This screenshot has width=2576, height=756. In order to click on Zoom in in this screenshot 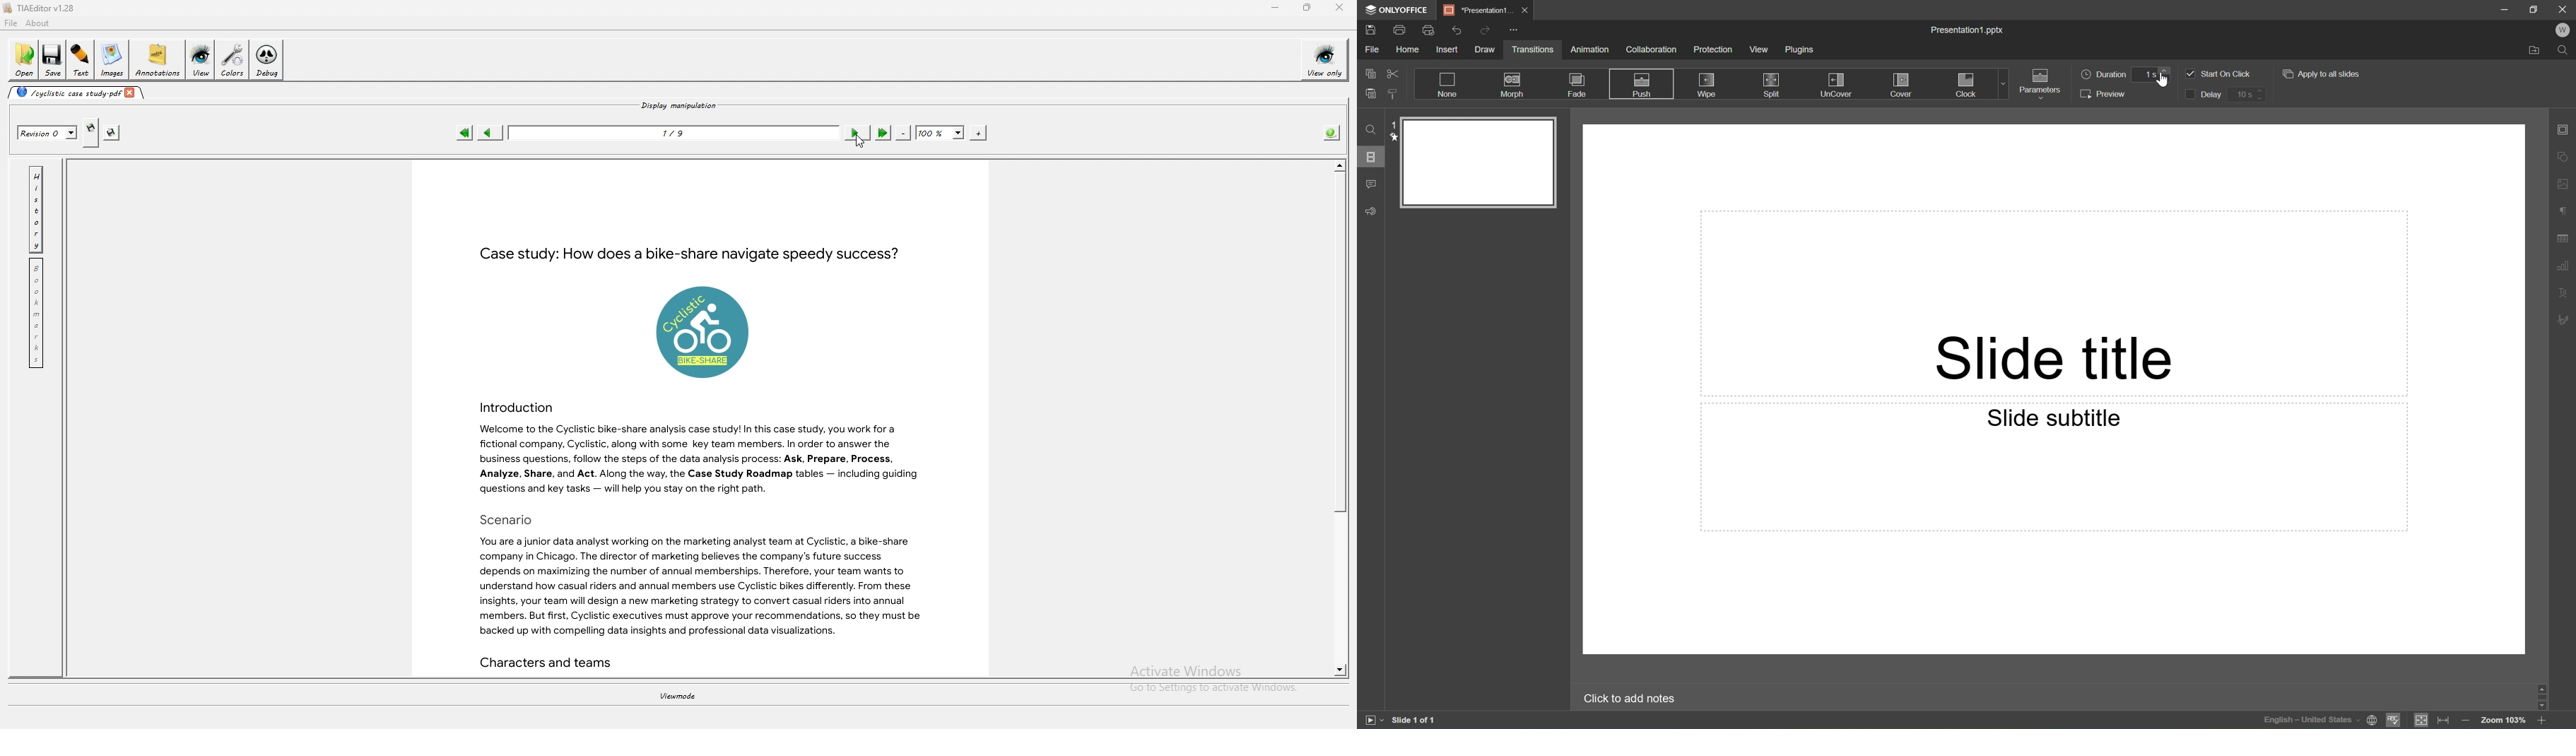, I will do `click(2541, 721)`.